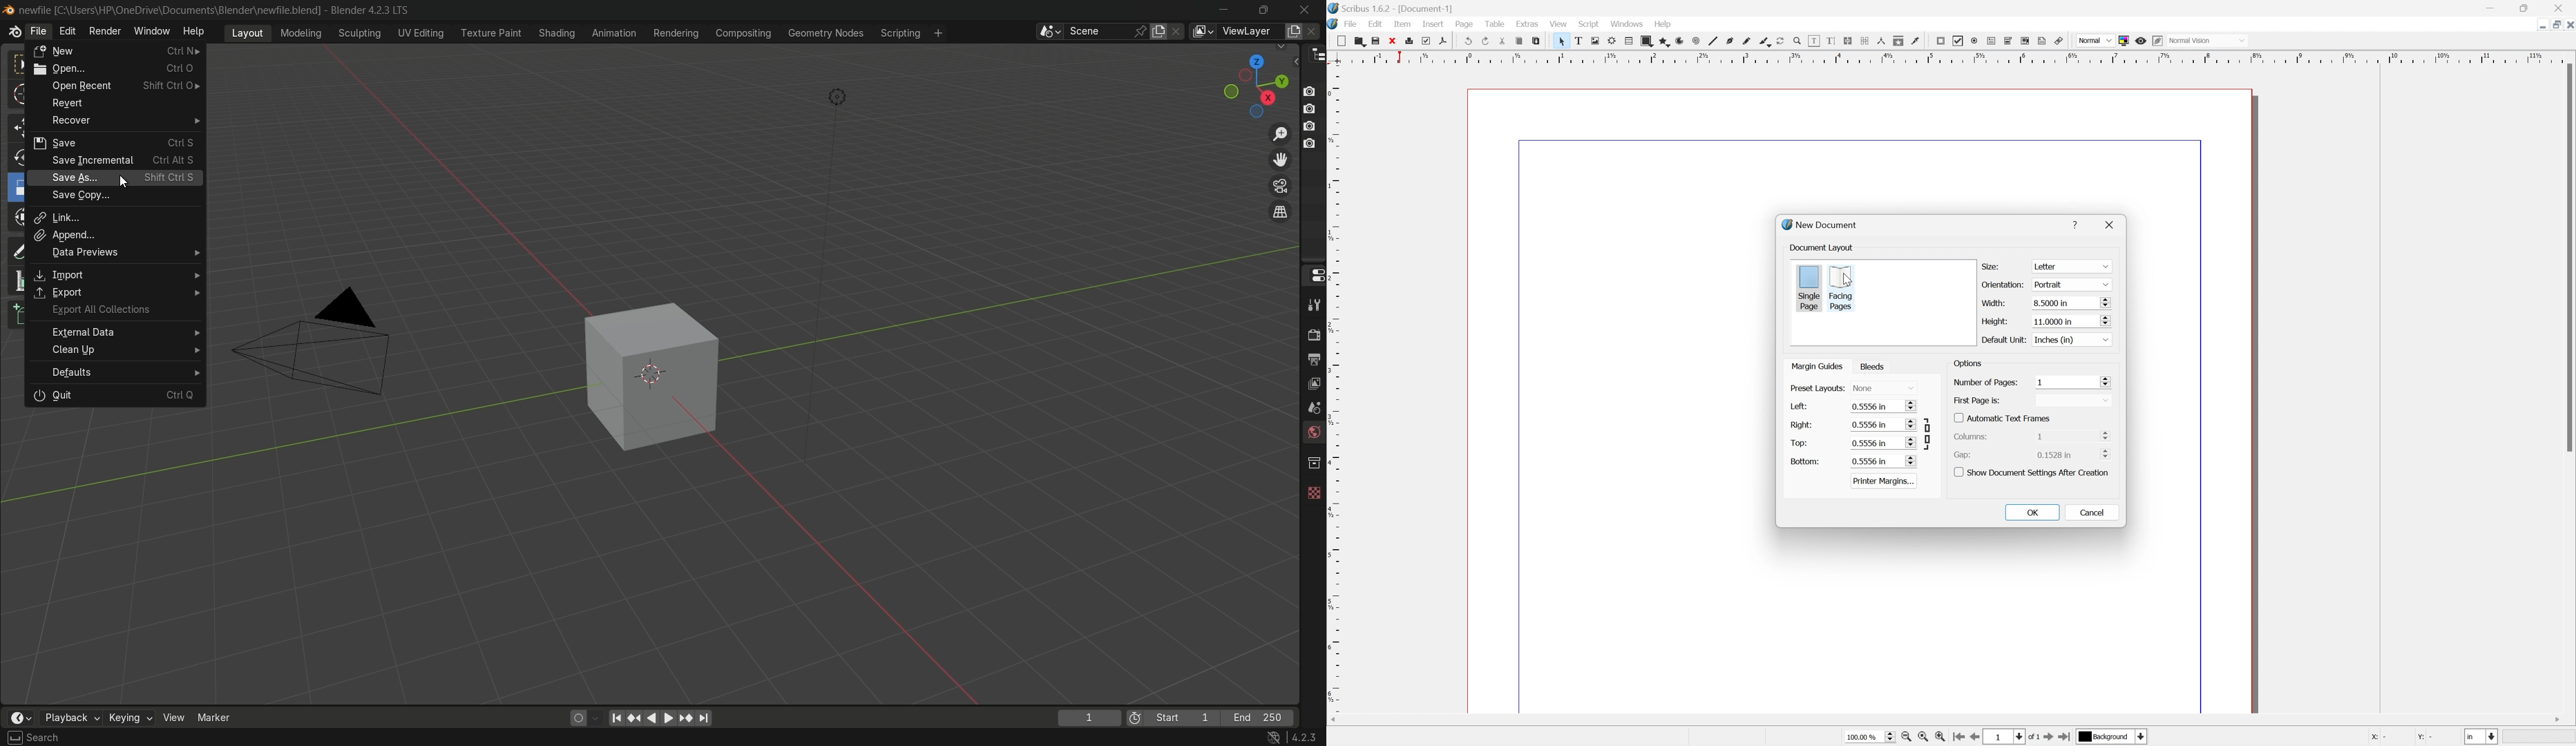 Image resolution: width=2576 pixels, height=756 pixels. What do you see at coordinates (1883, 41) in the screenshot?
I see `Measurements` at bounding box center [1883, 41].